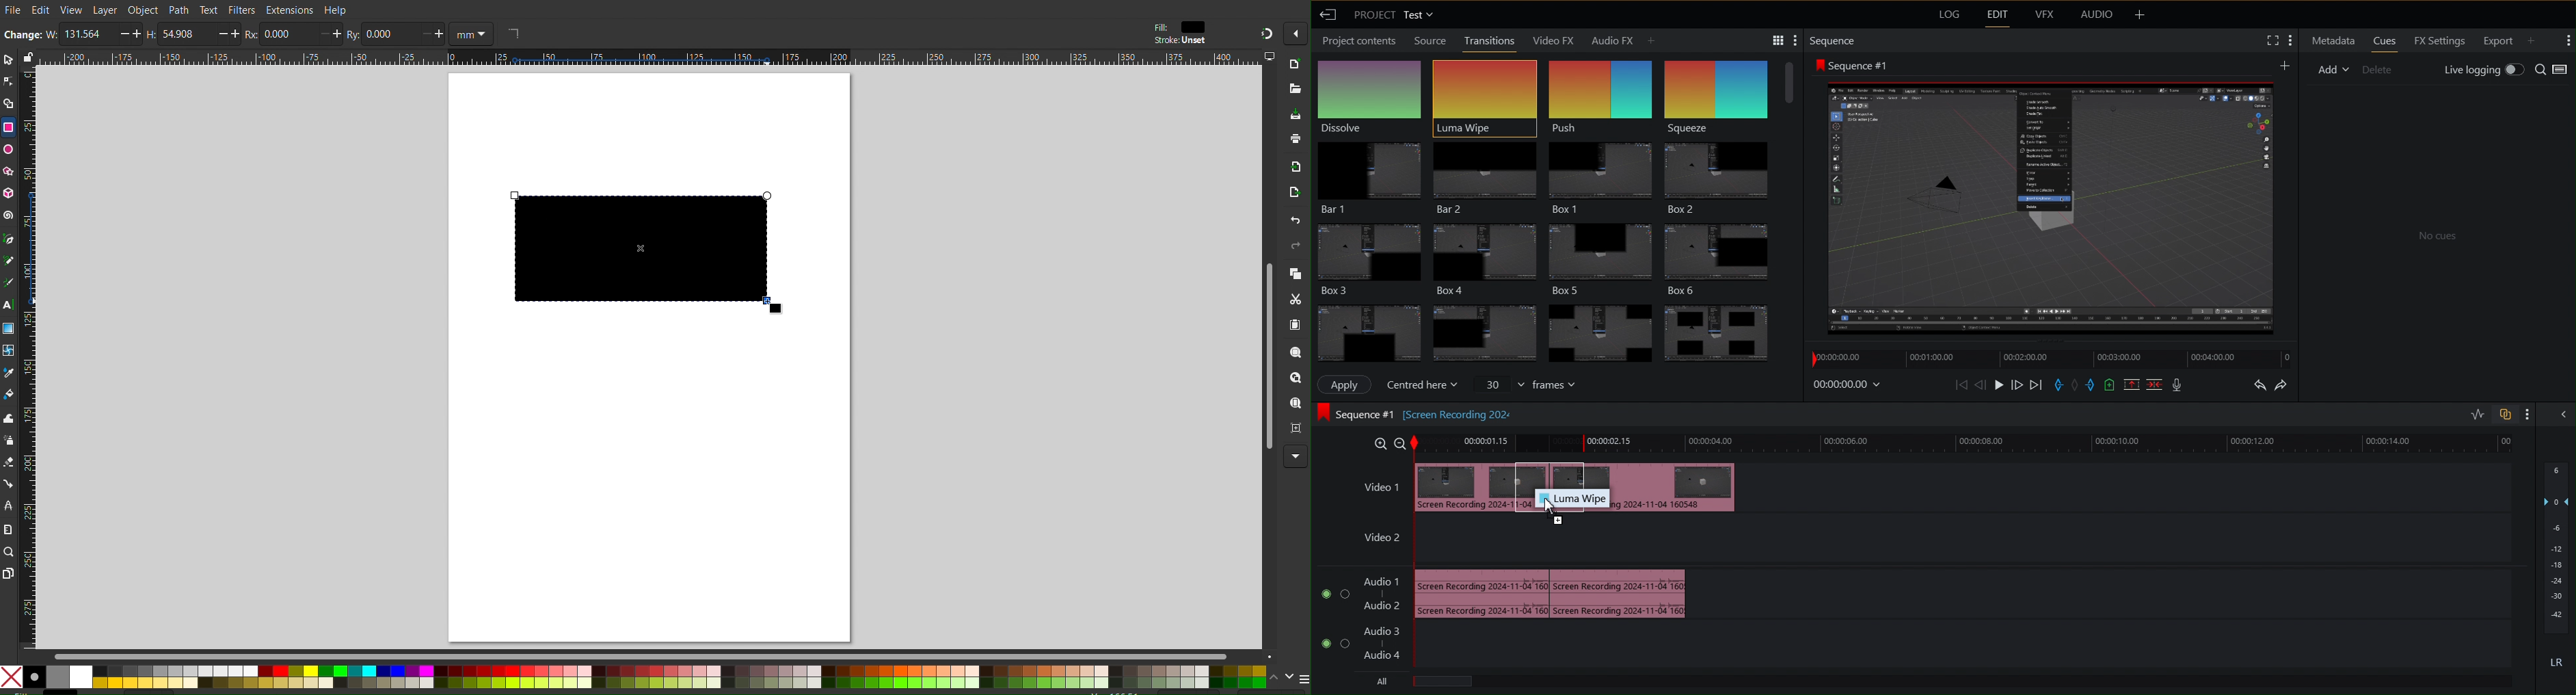 Image resolution: width=2576 pixels, height=700 pixels. What do you see at coordinates (1387, 443) in the screenshot?
I see `Zoom` at bounding box center [1387, 443].